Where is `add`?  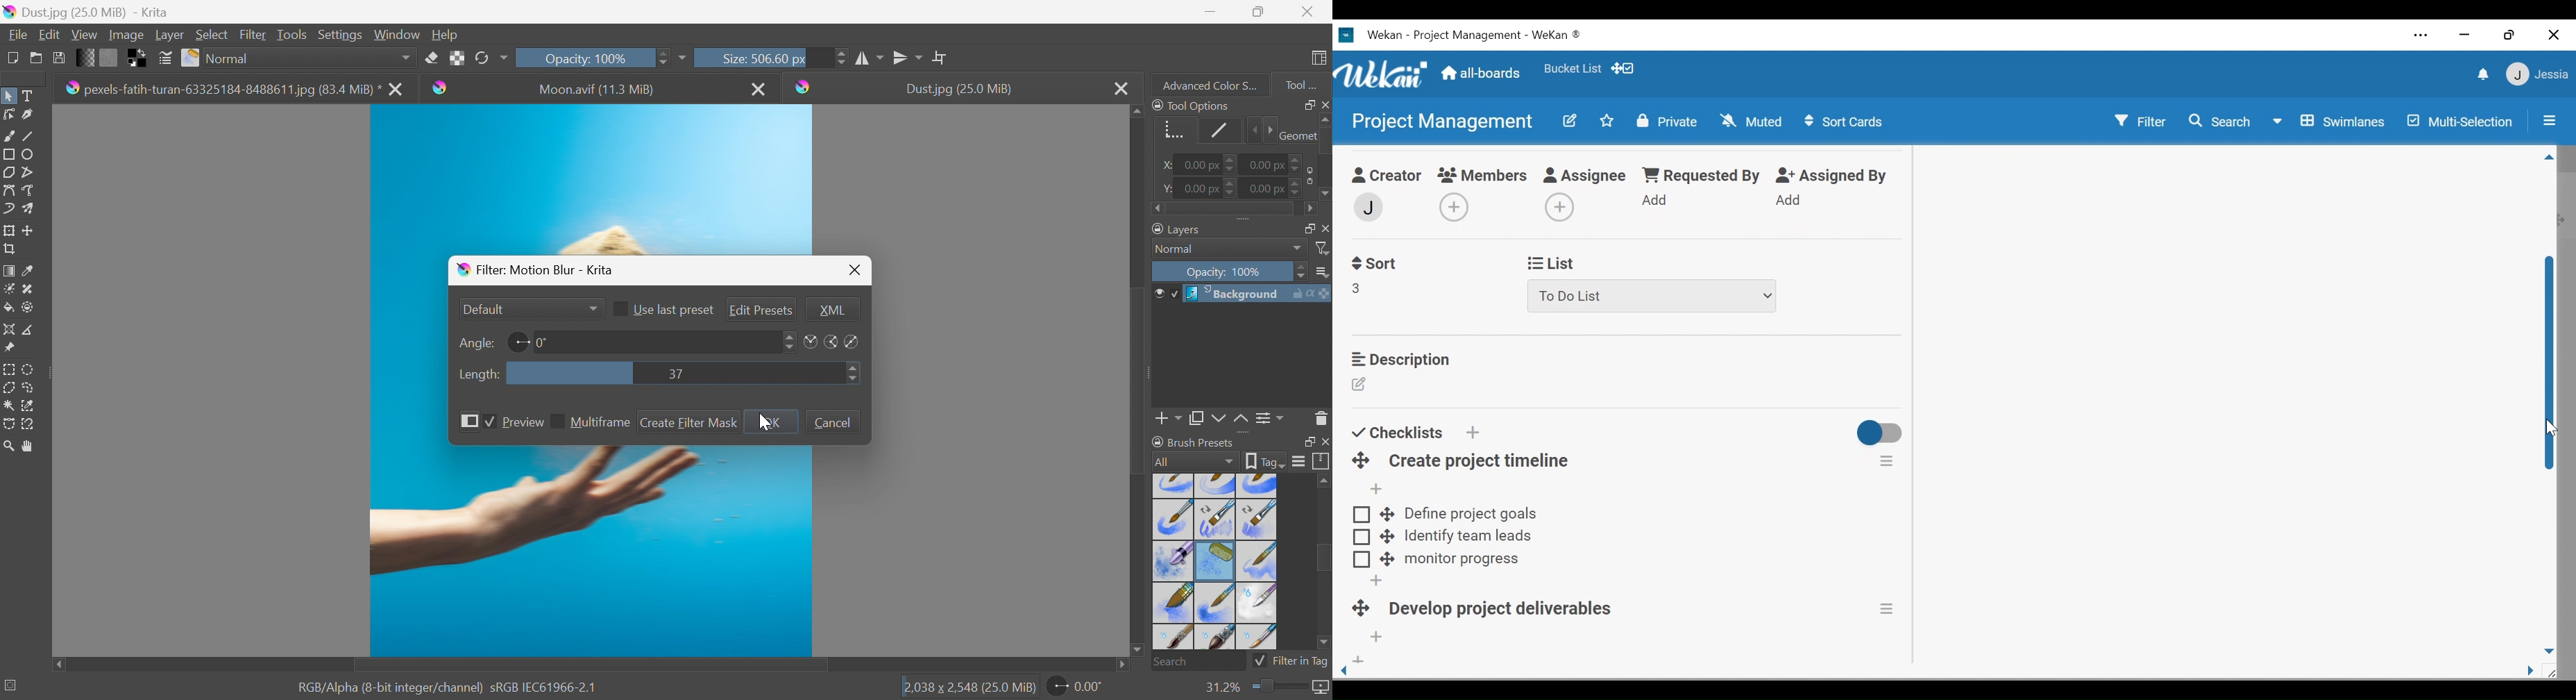 add is located at coordinates (1356, 661).